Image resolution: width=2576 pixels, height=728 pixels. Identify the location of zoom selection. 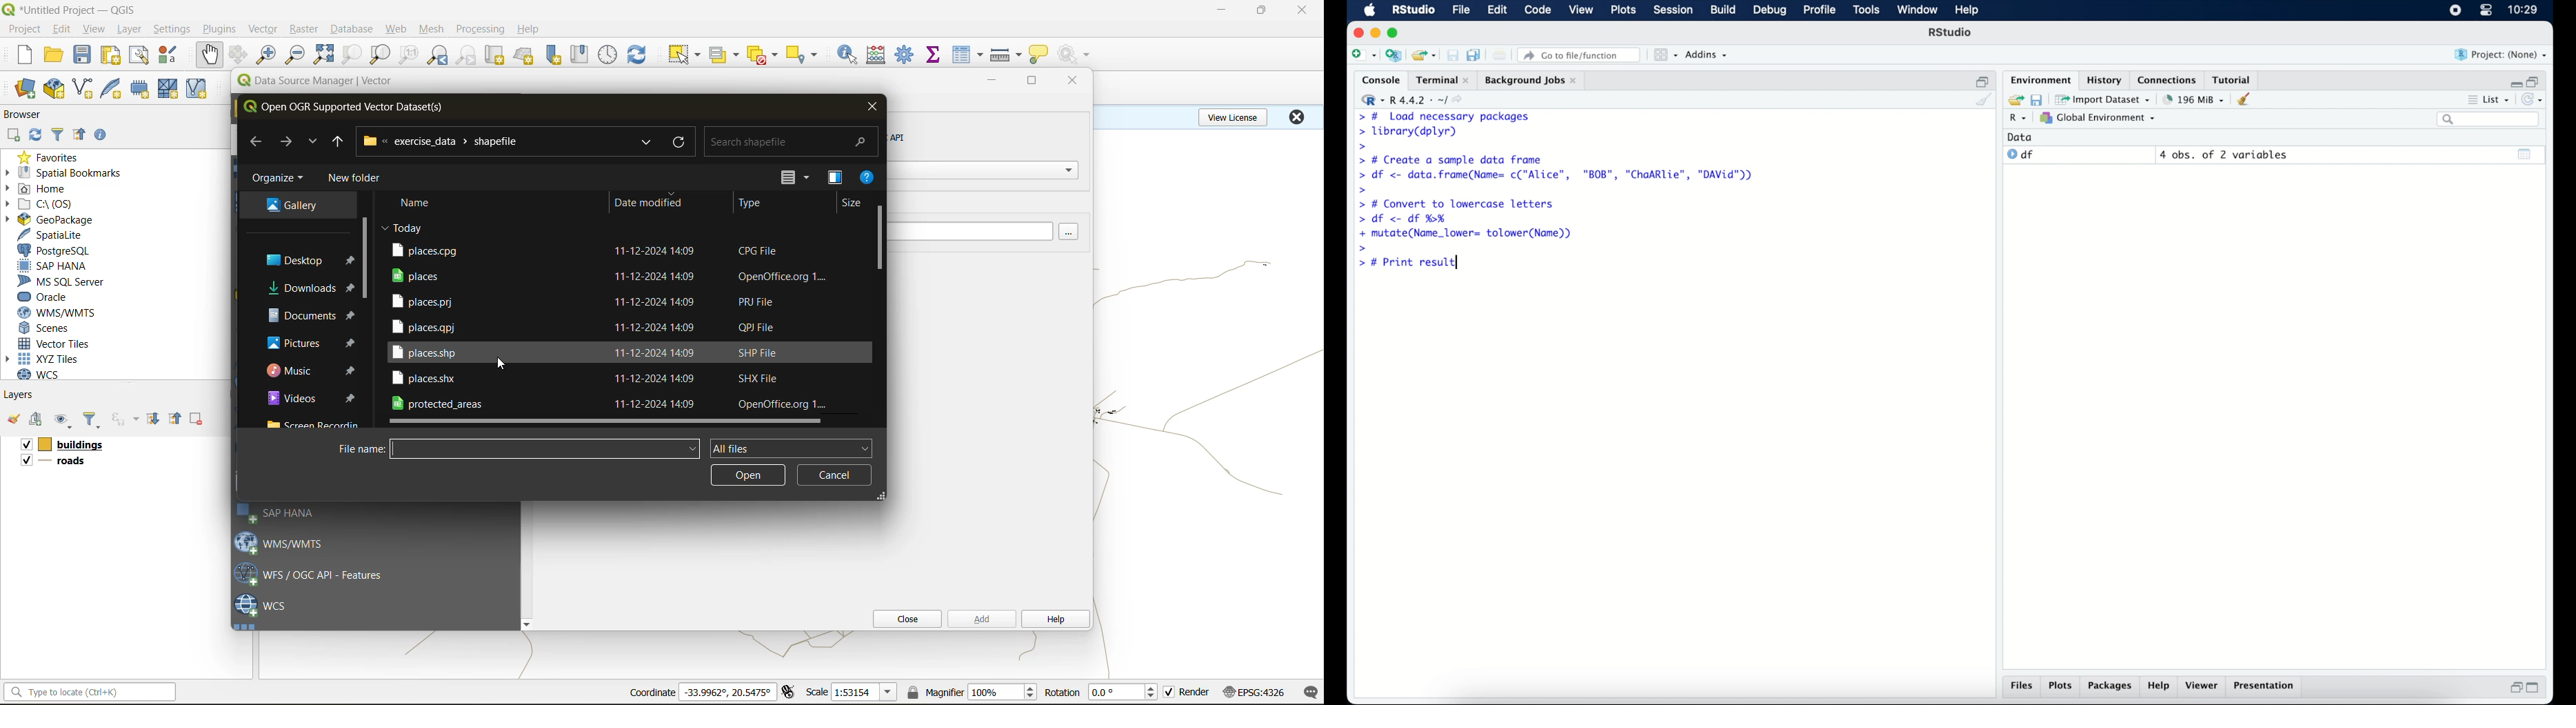
(350, 56).